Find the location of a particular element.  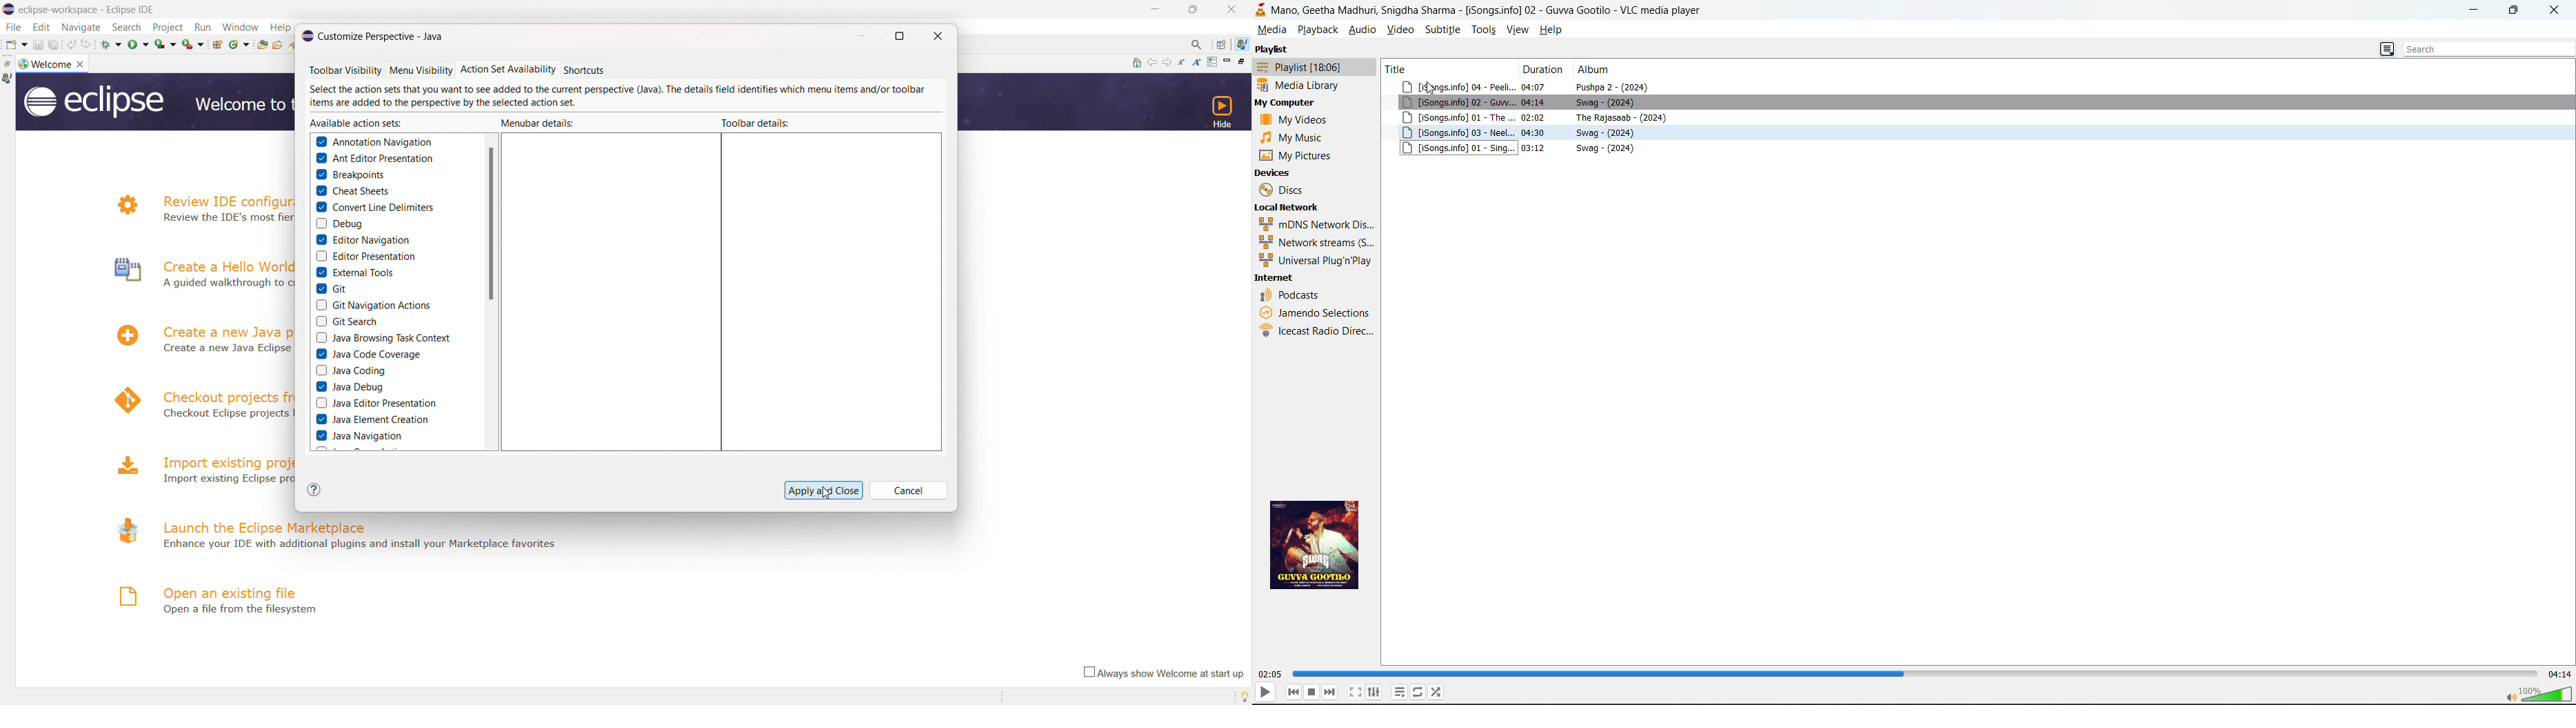

internet is located at coordinates (1276, 279).